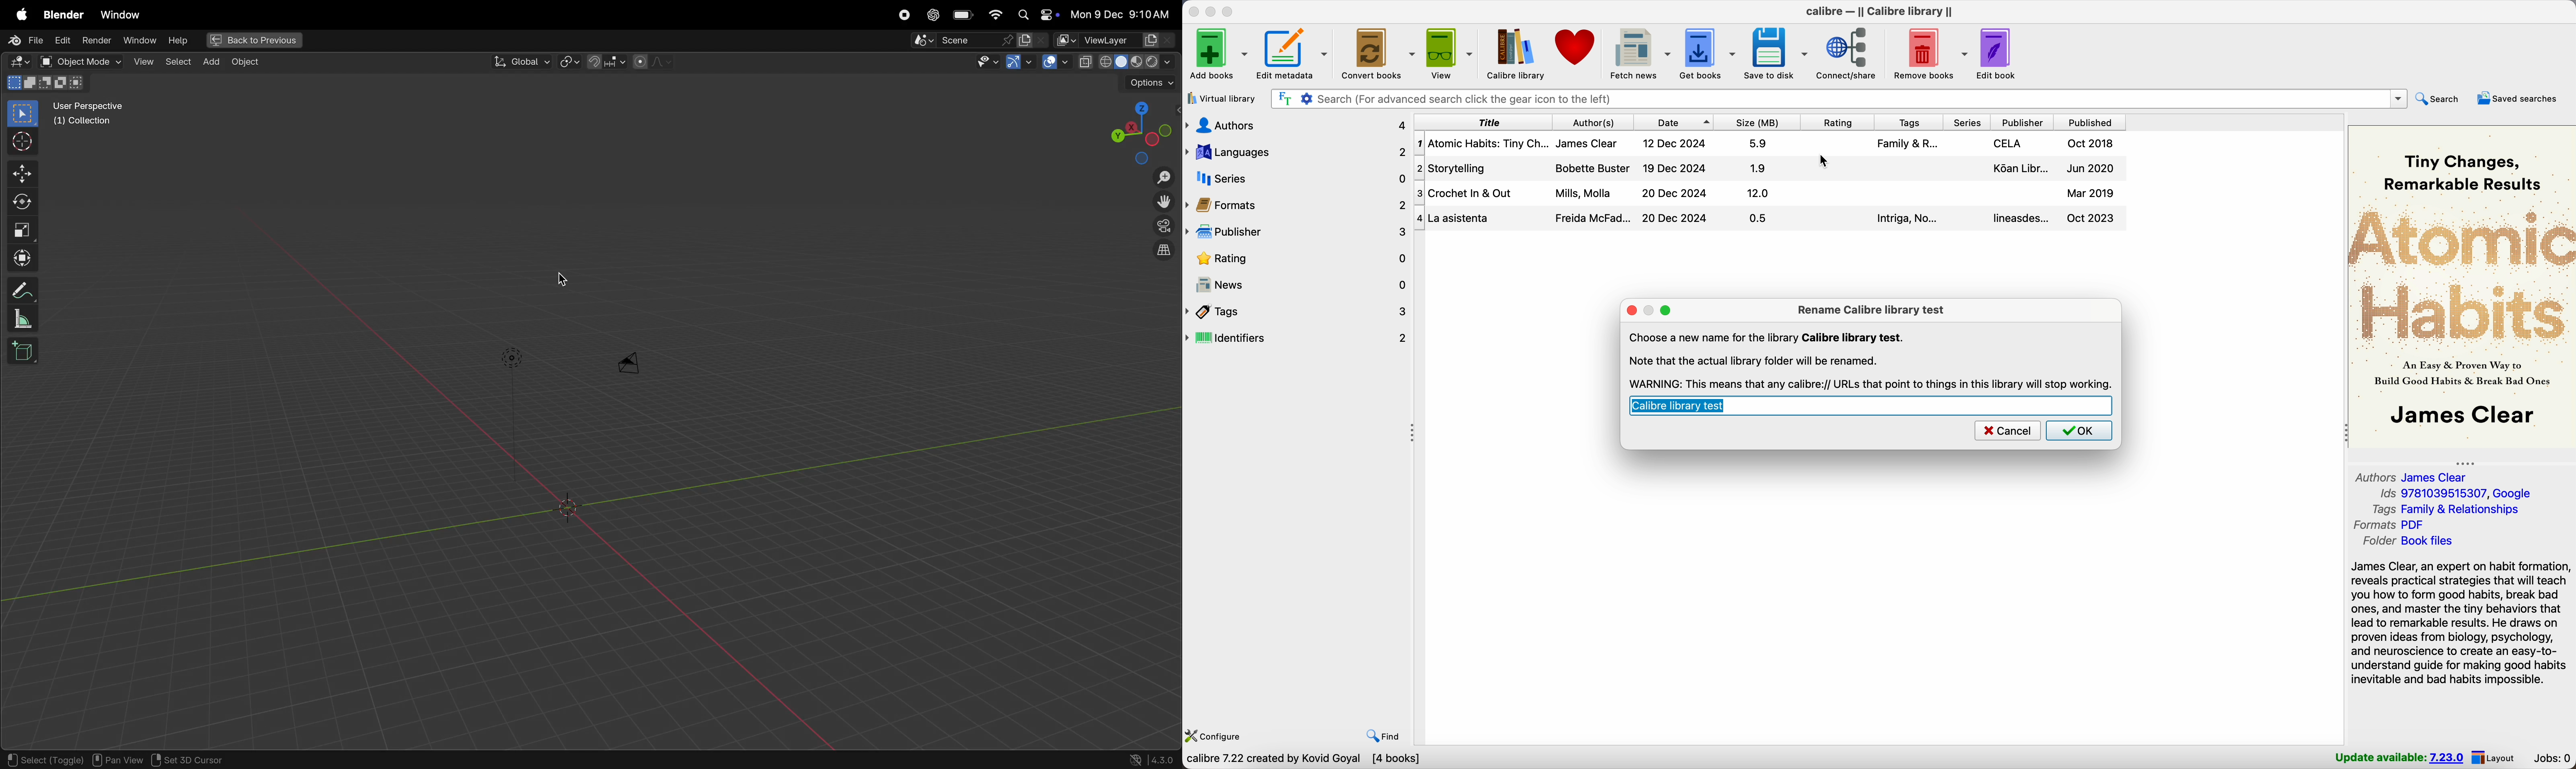  Describe the element at coordinates (1297, 204) in the screenshot. I see `formats` at that location.